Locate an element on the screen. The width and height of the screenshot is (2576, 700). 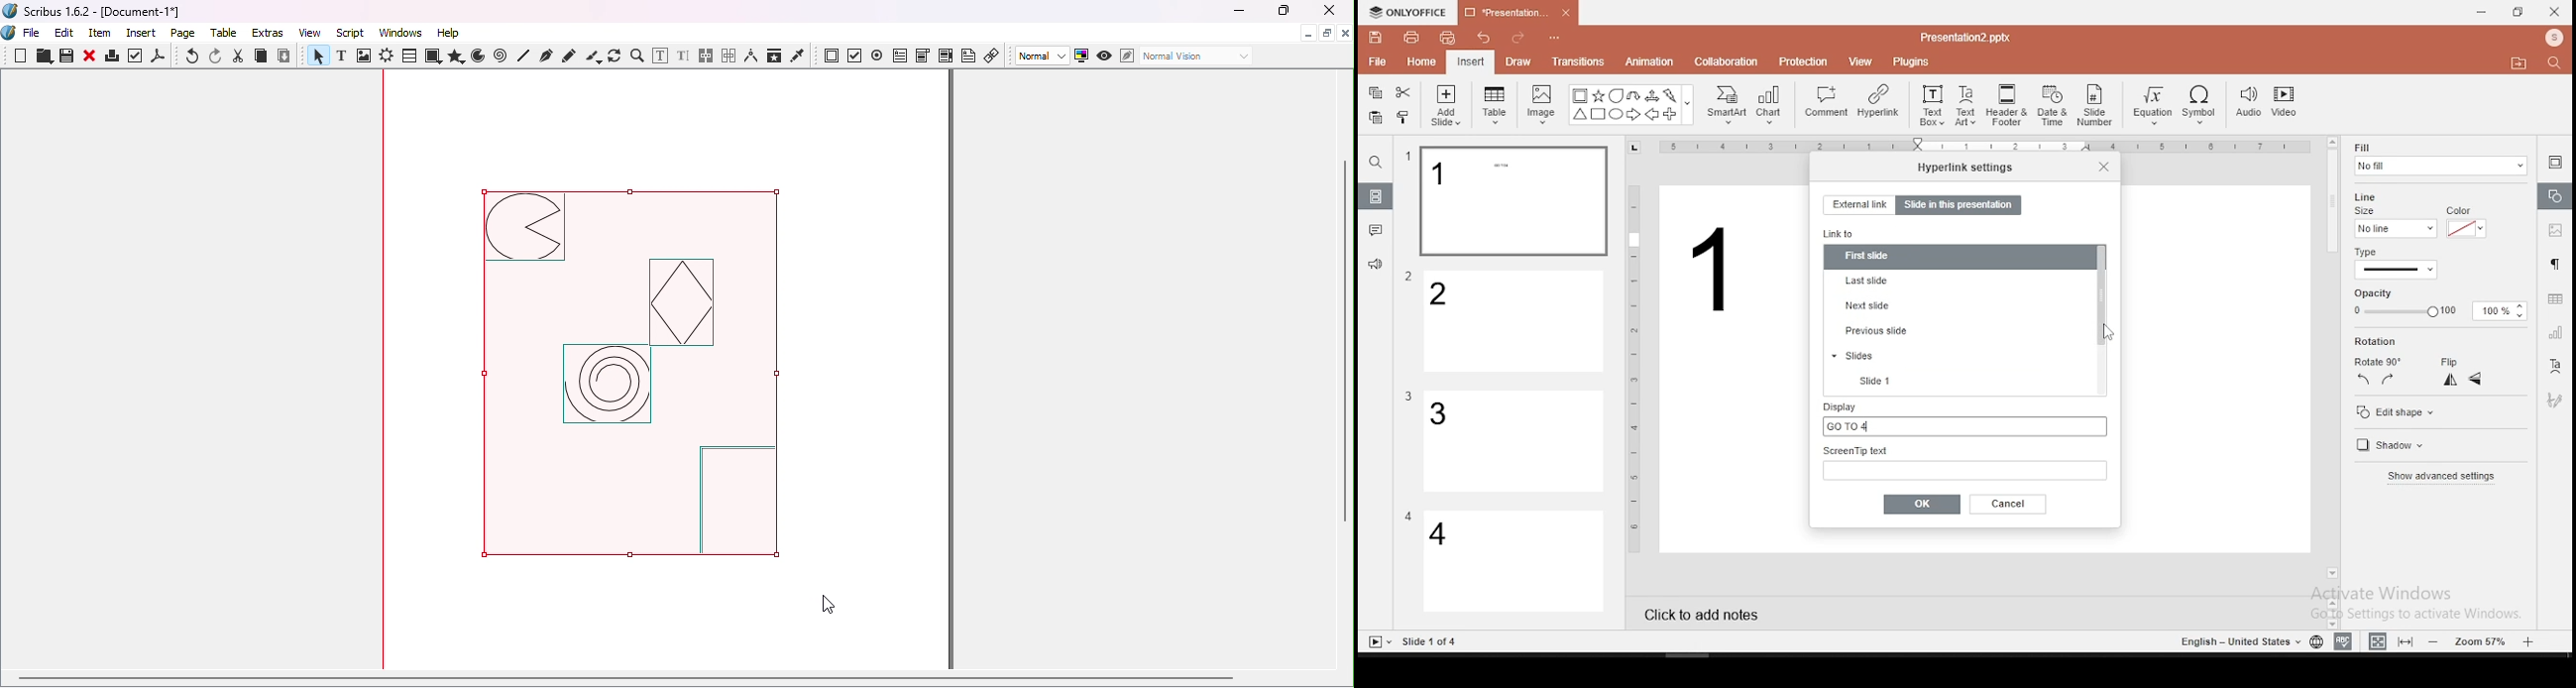
File is located at coordinates (32, 34).